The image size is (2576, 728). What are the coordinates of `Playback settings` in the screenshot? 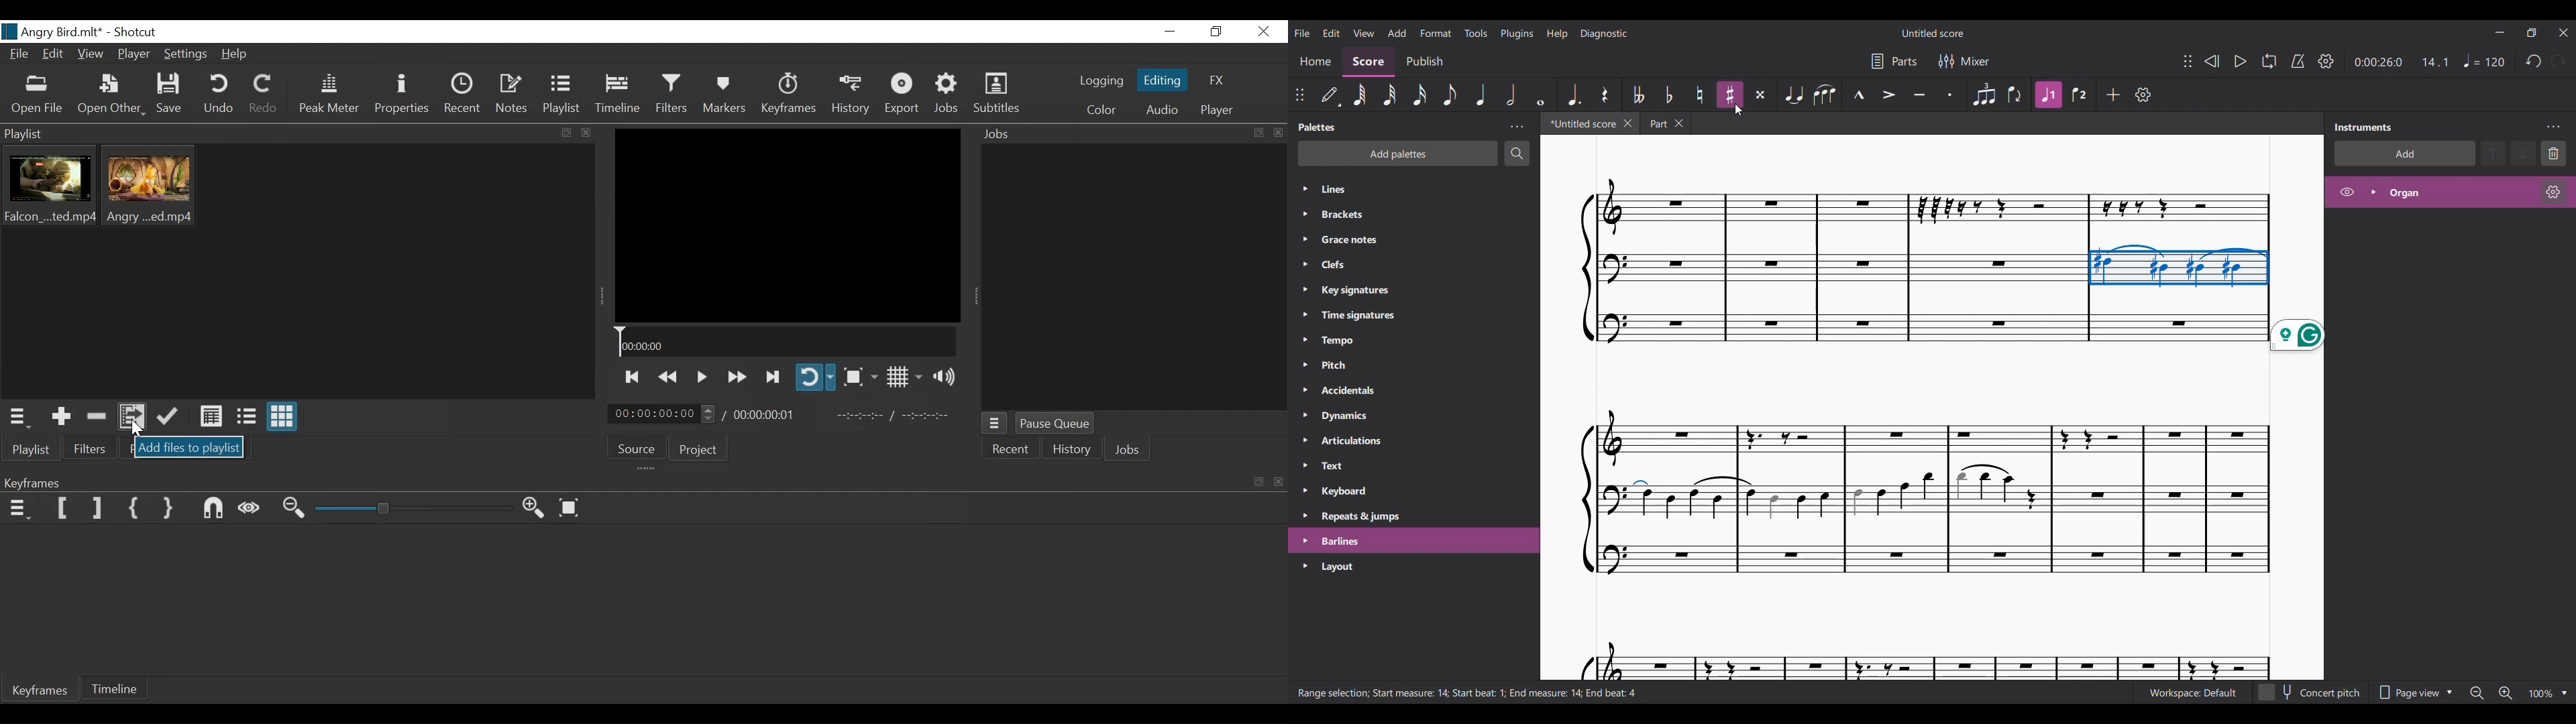 It's located at (2326, 60).